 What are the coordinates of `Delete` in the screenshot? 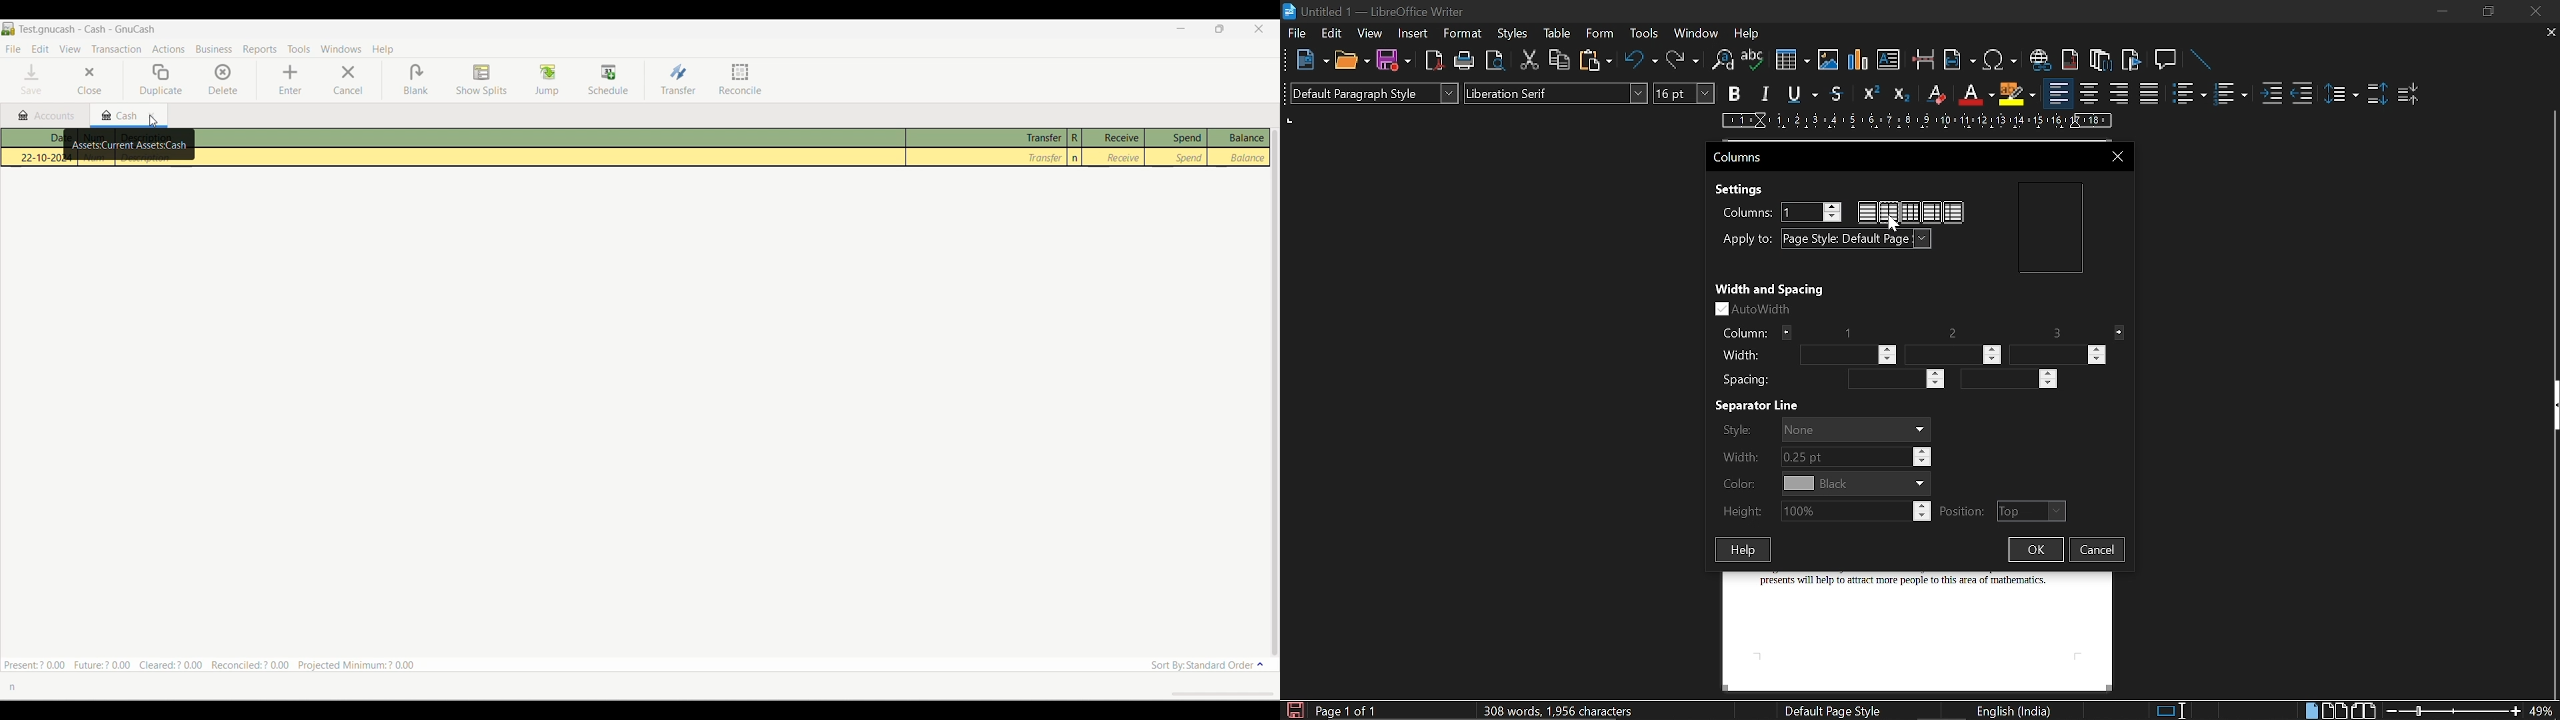 It's located at (223, 79).